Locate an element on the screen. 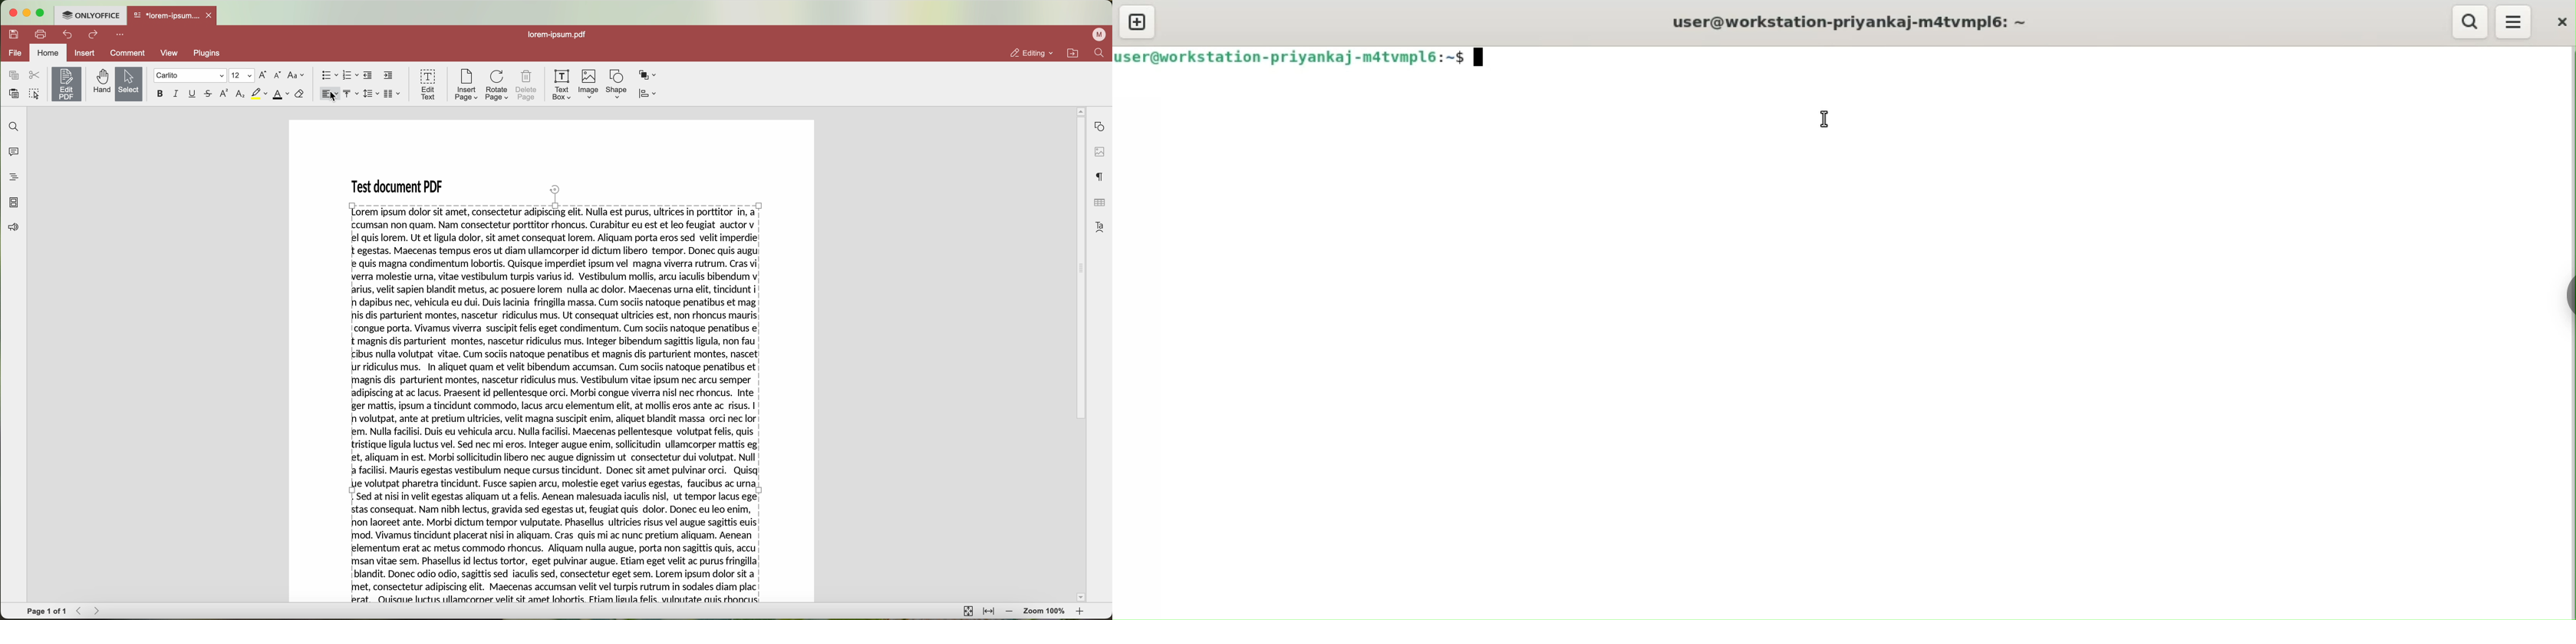 The width and height of the screenshot is (2576, 644). strike out is located at coordinates (211, 93).